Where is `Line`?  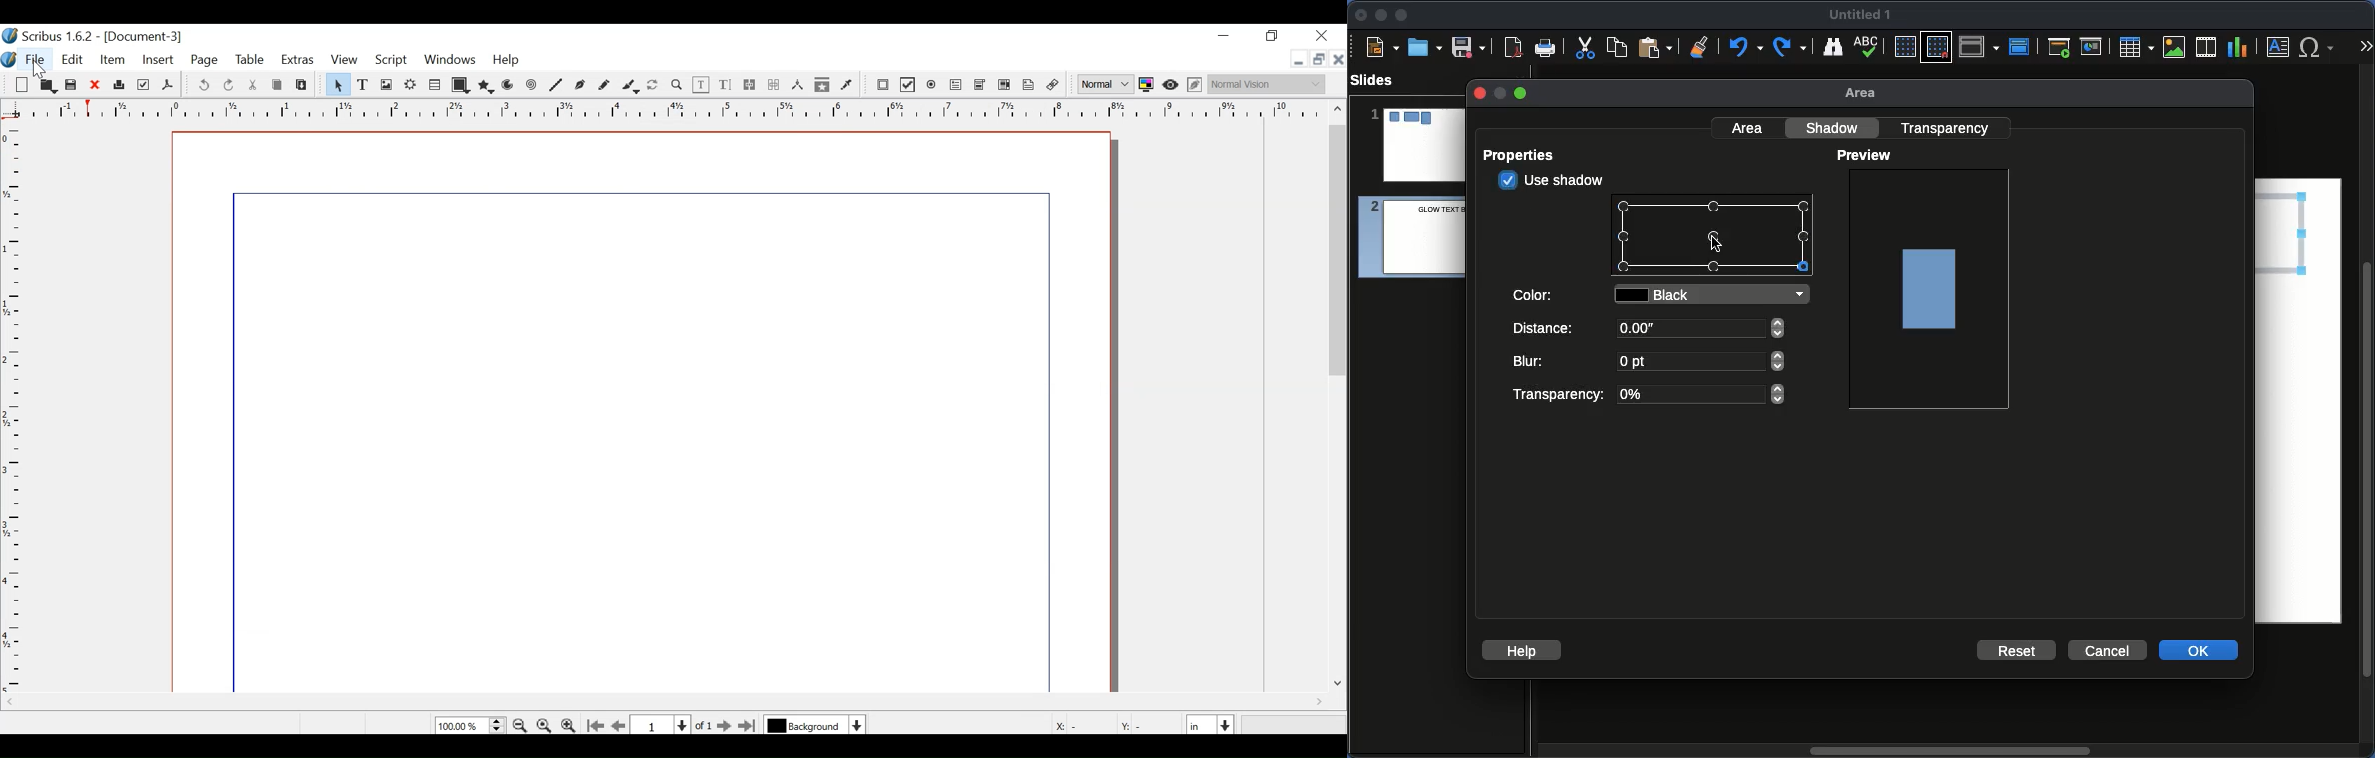 Line is located at coordinates (557, 86).